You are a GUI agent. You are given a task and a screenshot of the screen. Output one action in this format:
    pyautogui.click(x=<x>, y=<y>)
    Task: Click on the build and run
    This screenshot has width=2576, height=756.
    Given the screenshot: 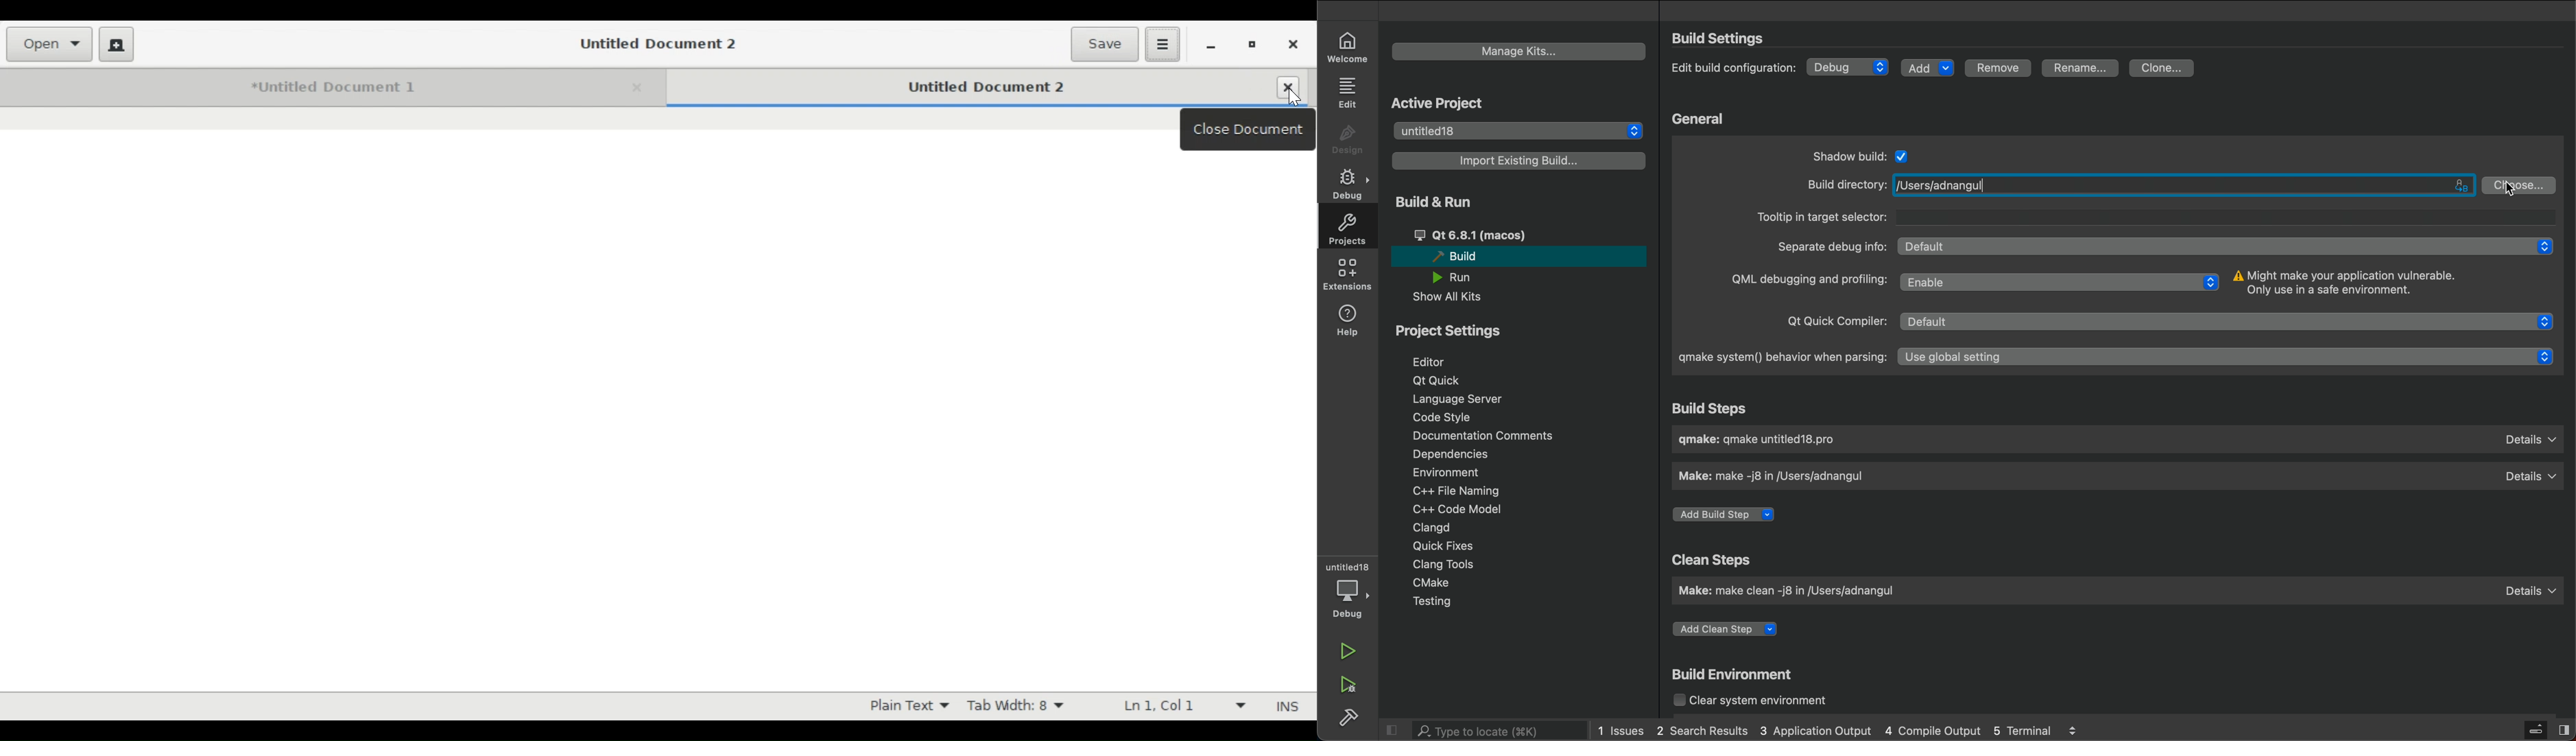 What is the action you would take?
    pyautogui.click(x=1437, y=203)
    